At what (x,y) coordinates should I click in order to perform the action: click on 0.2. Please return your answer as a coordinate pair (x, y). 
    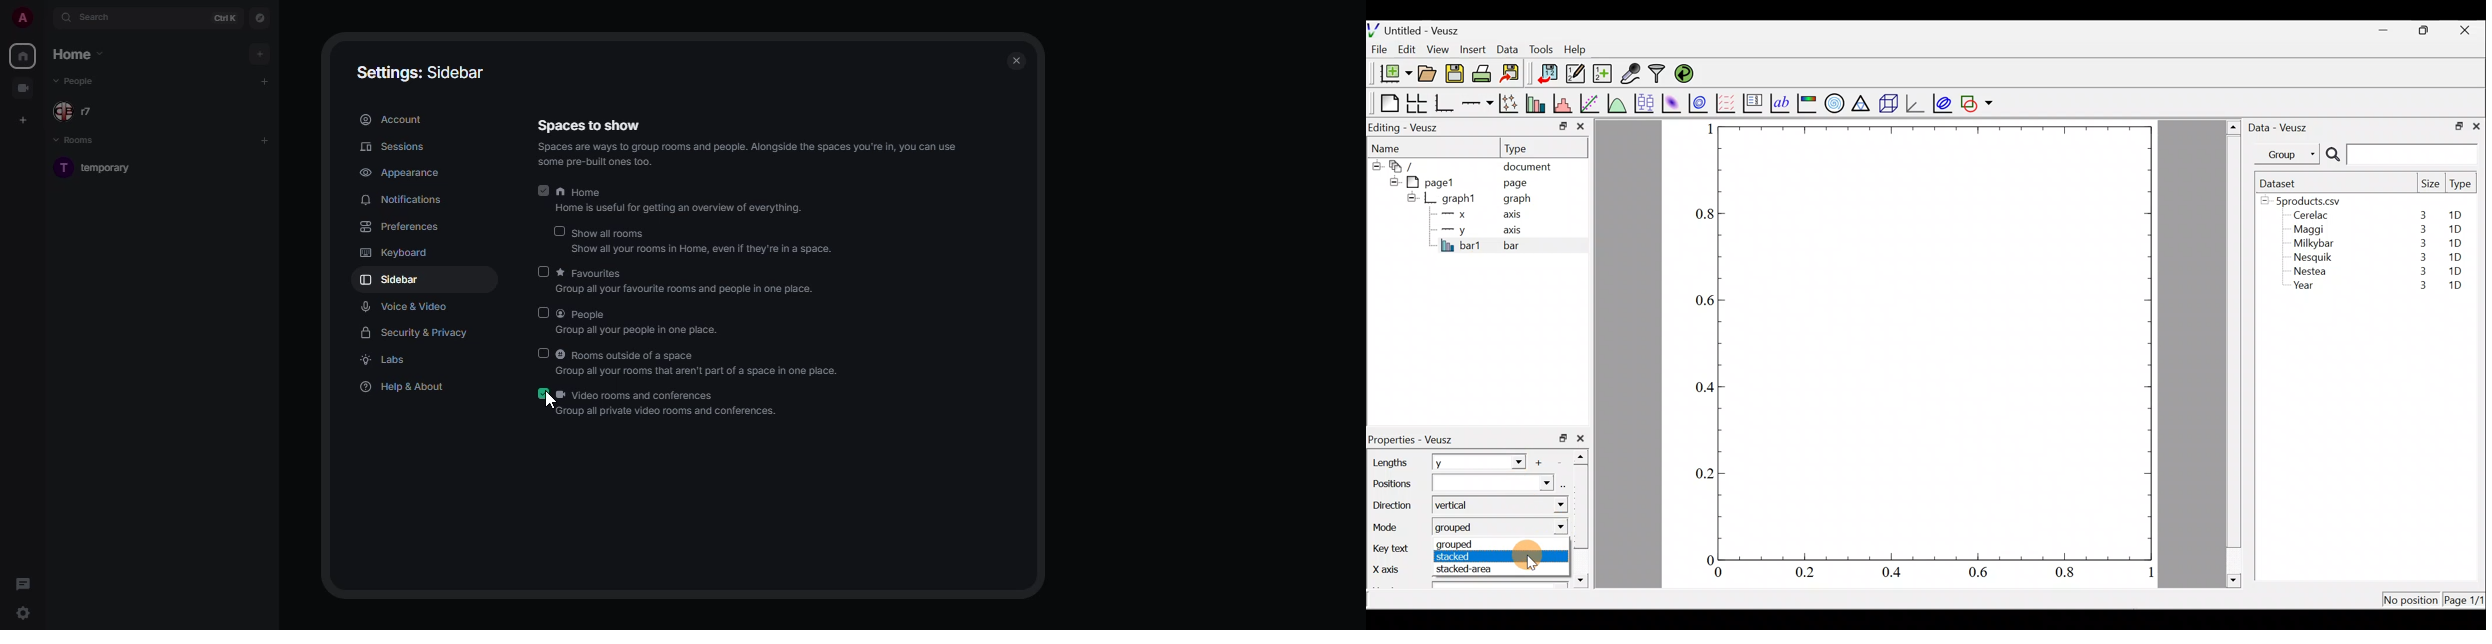
    Looking at the image, I should click on (1706, 473).